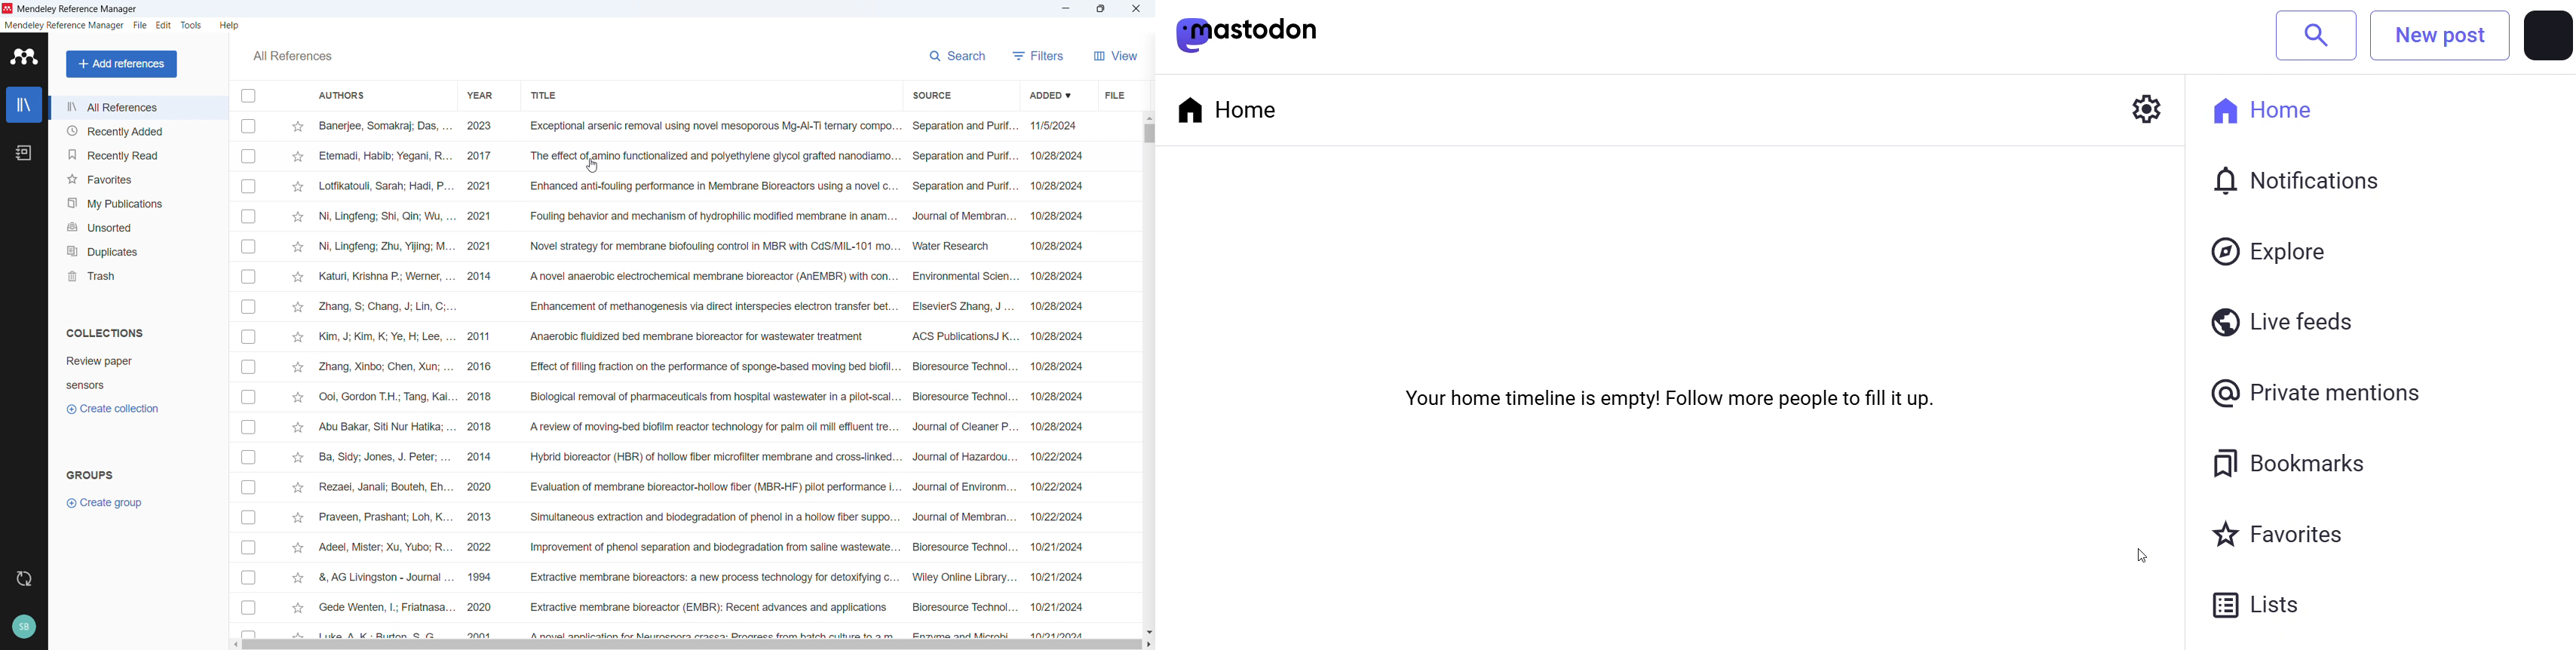  I want to click on Unsorted , so click(137, 225).